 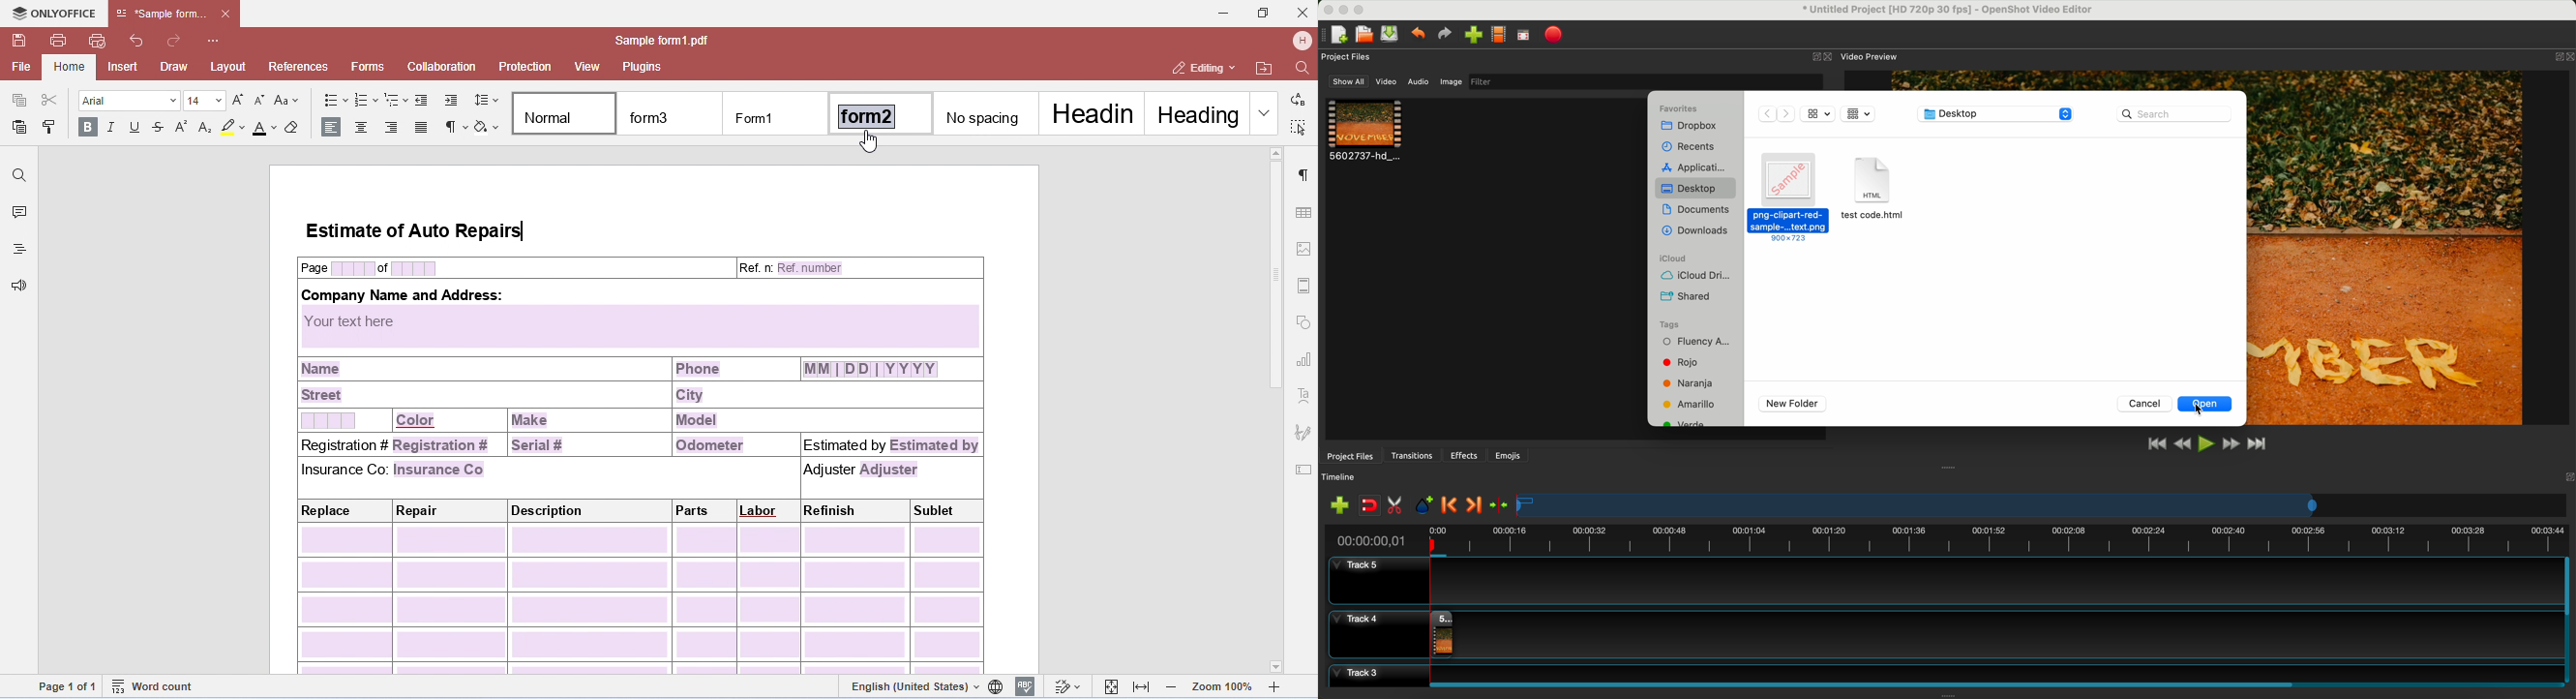 What do you see at coordinates (1690, 146) in the screenshot?
I see `recents` at bounding box center [1690, 146].